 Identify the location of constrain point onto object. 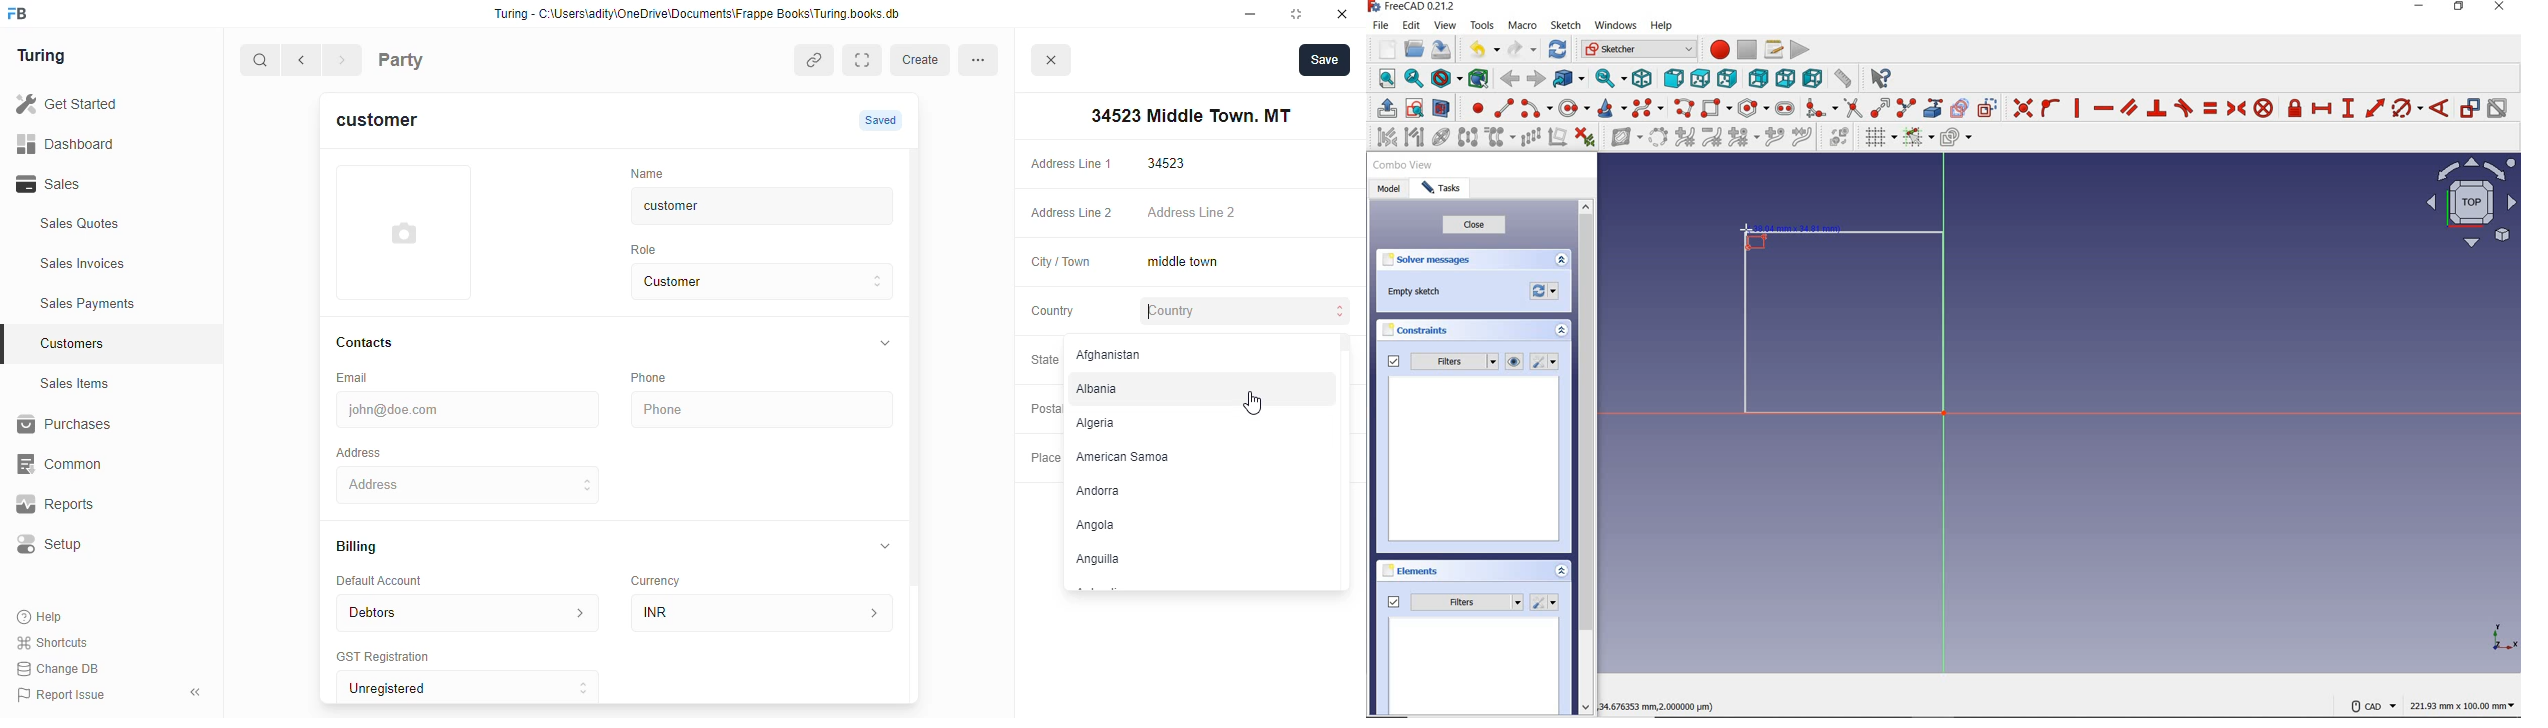
(2050, 108).